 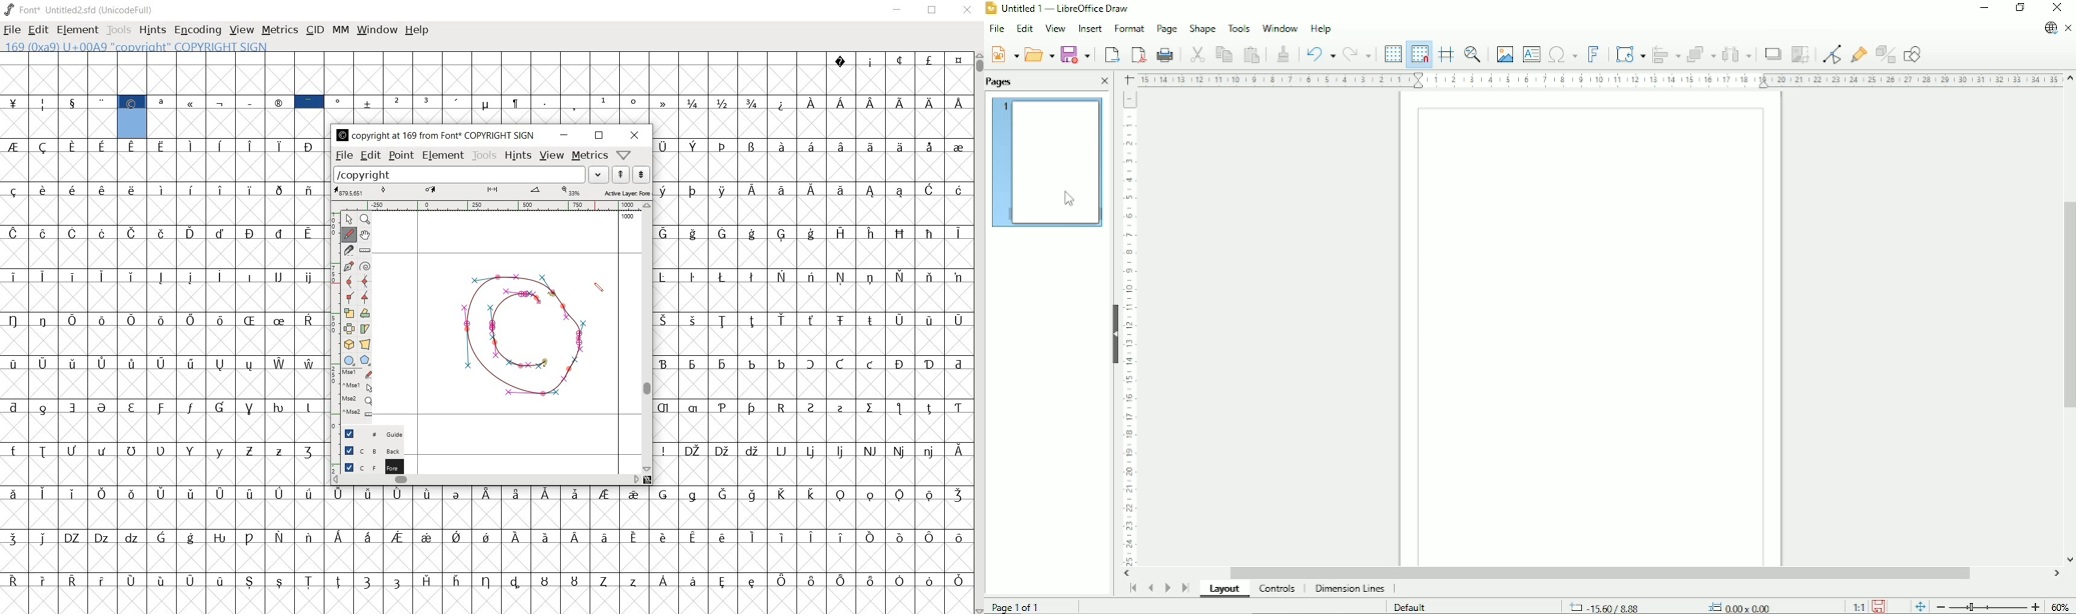 What do you see at coordinates (366, 328) in the screenshot?
I see `Rotate the selection` at bounding box center [366, 328].